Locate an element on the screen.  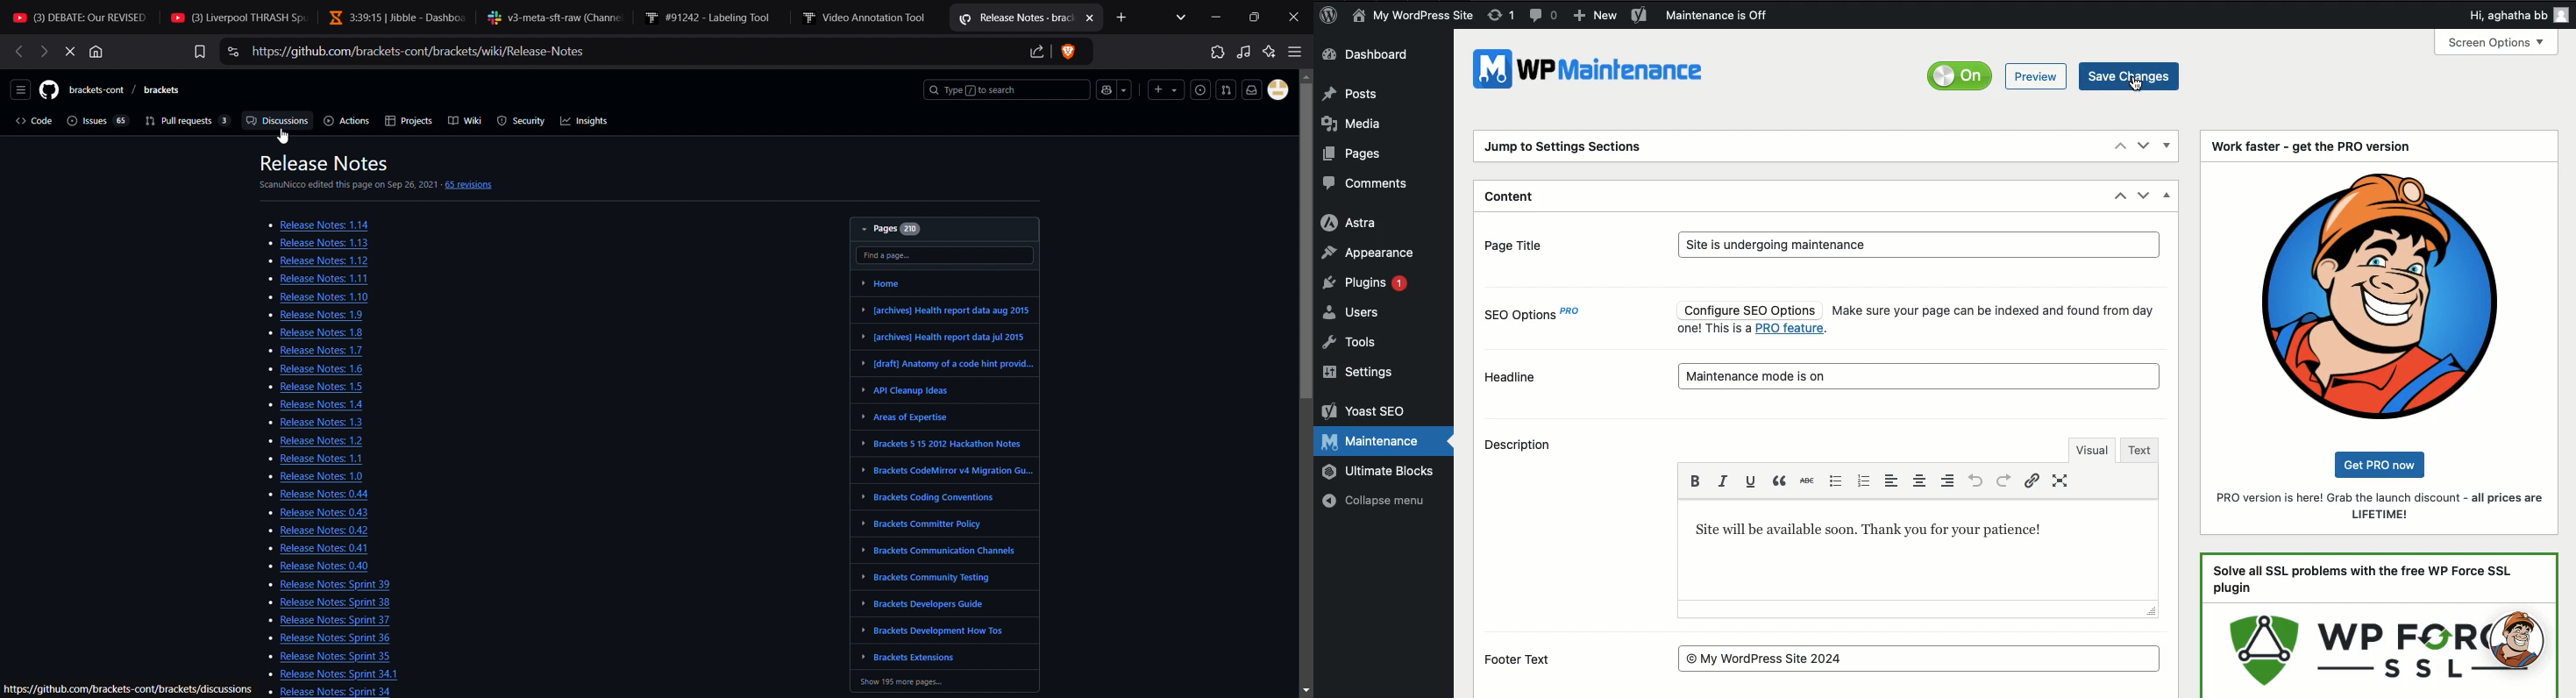
Redo is located at coordinates (2003, 480).